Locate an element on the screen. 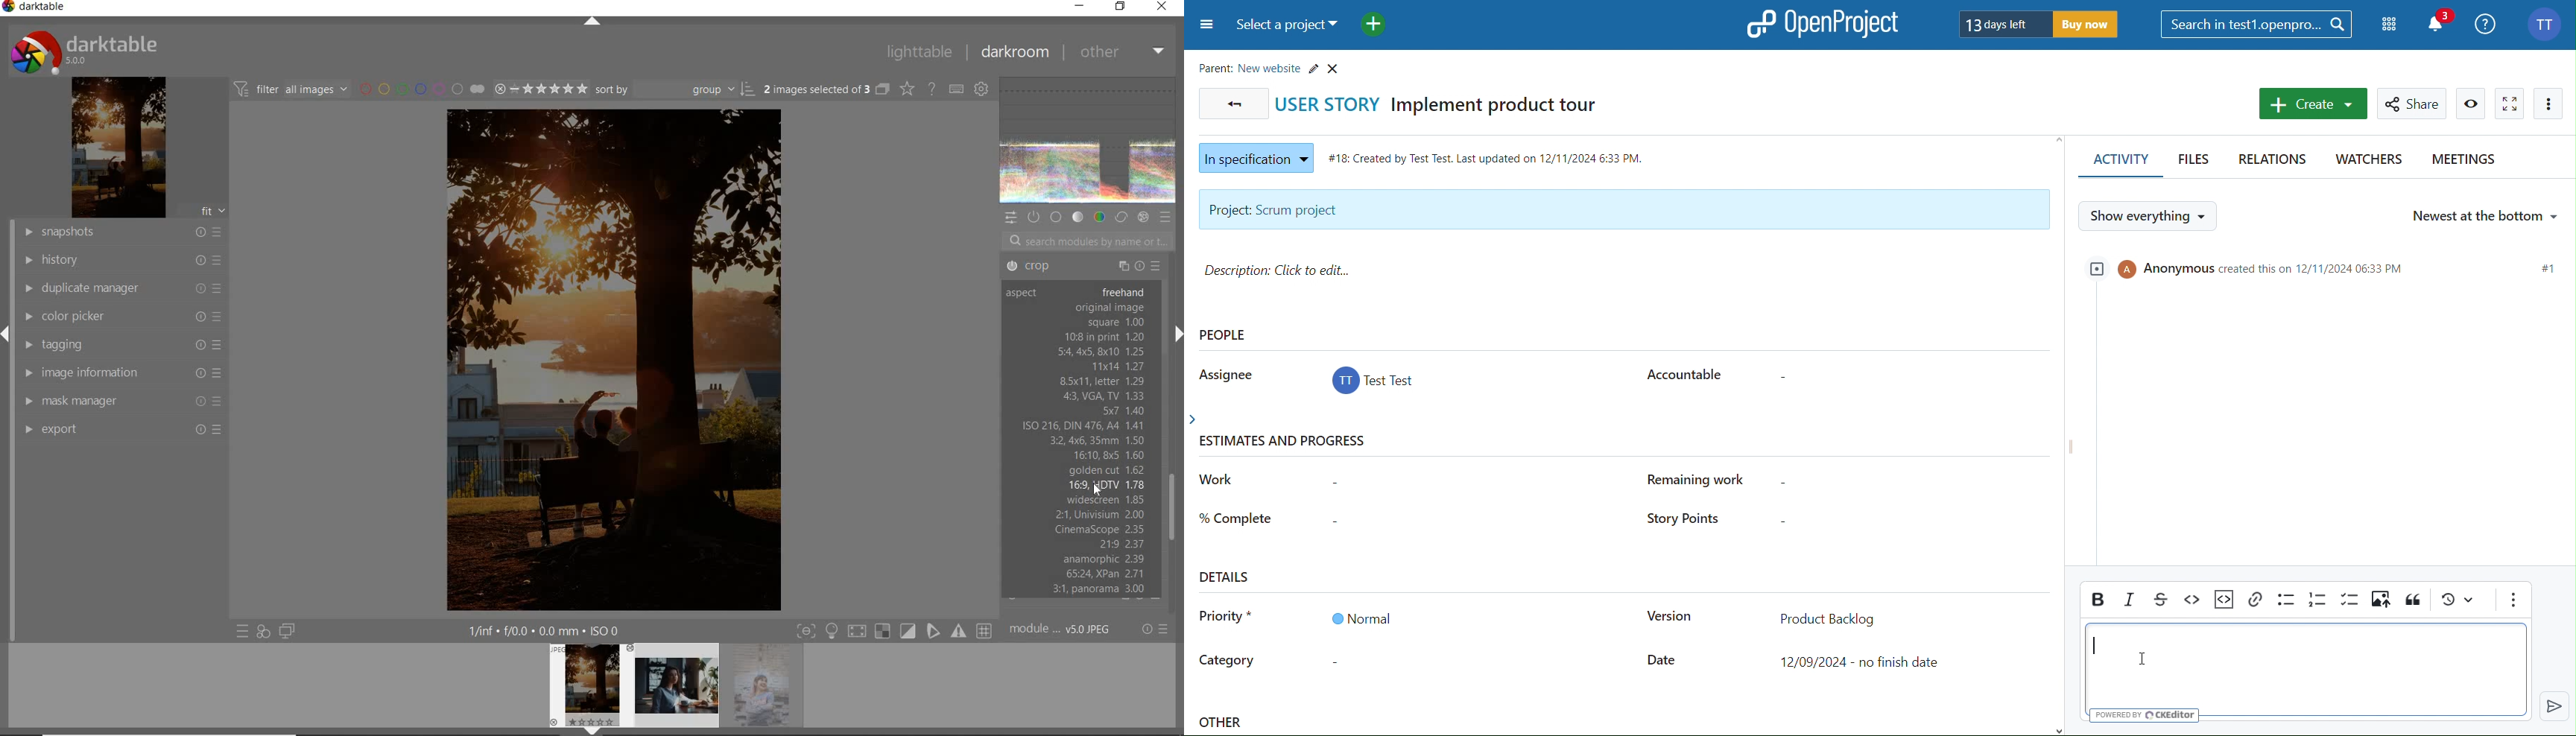 The height and width of the screenshot is (756, 2576). base is located at coordinates (1056, 218).